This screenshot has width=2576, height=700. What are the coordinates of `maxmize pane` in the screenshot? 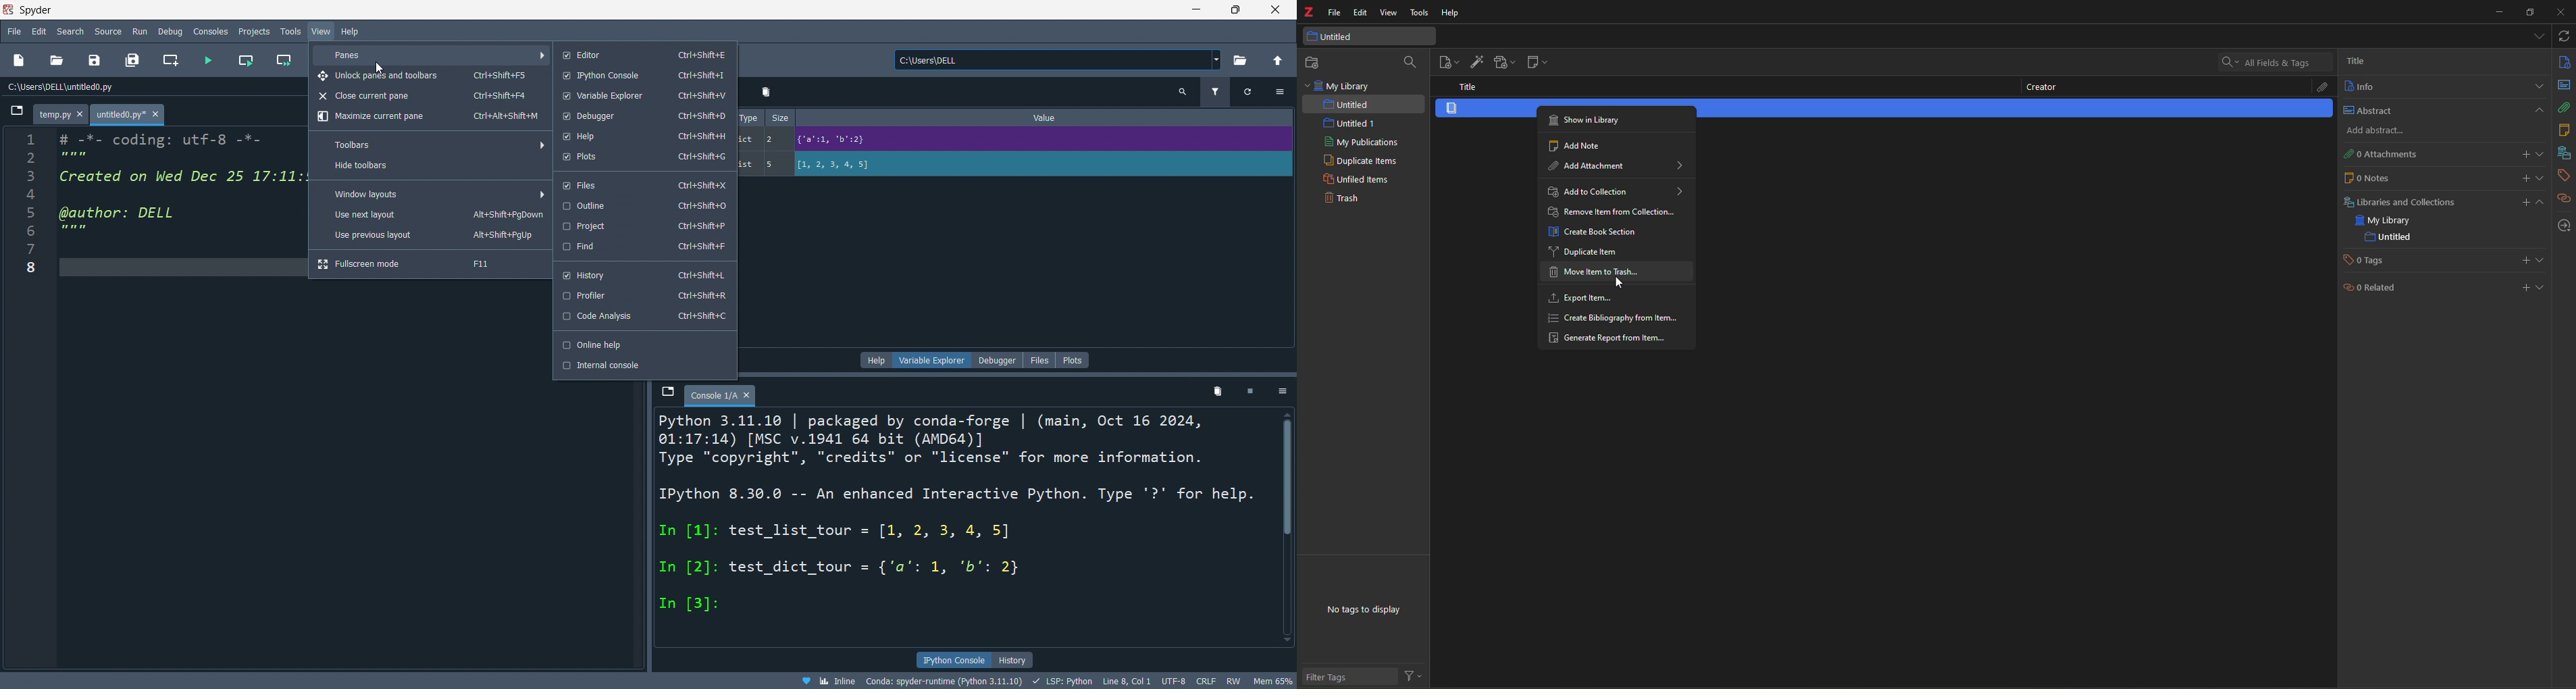 It's located at (430, 120).